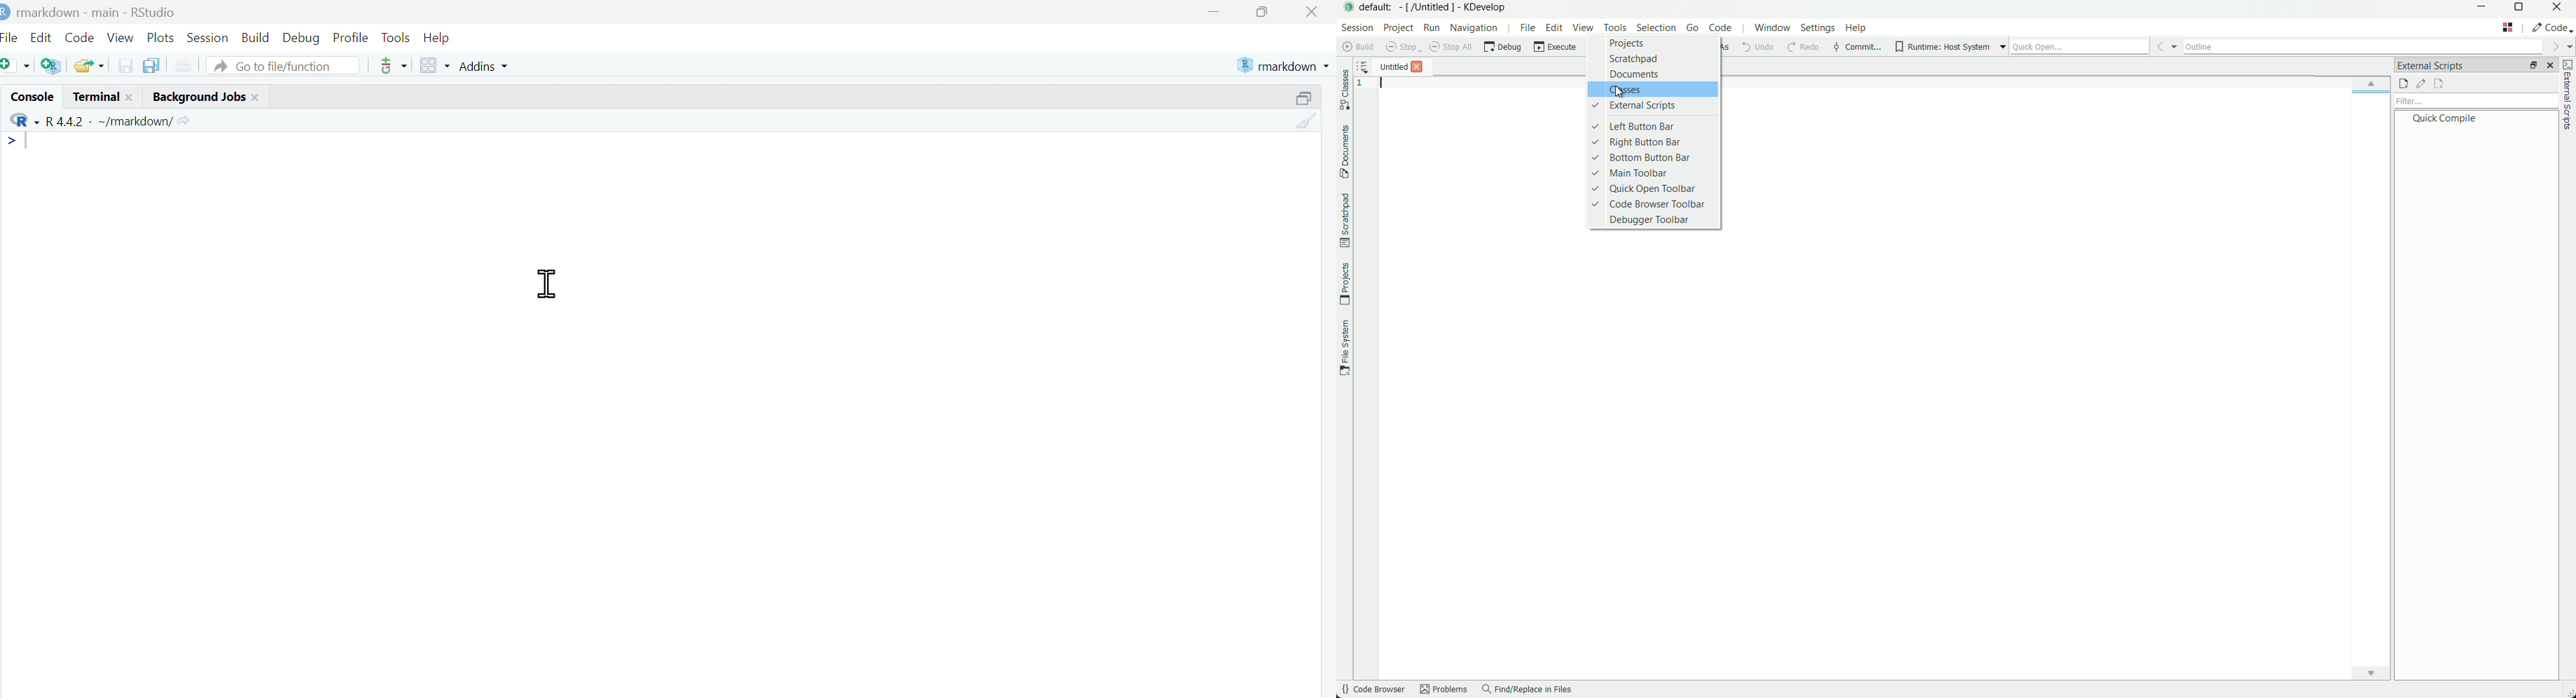 Image resolution: width=2576 pixels, height=700 pixels. What do you see at coordinates (258, 95) in the screenshot?
I see `close` at bounding box center [258, 95].